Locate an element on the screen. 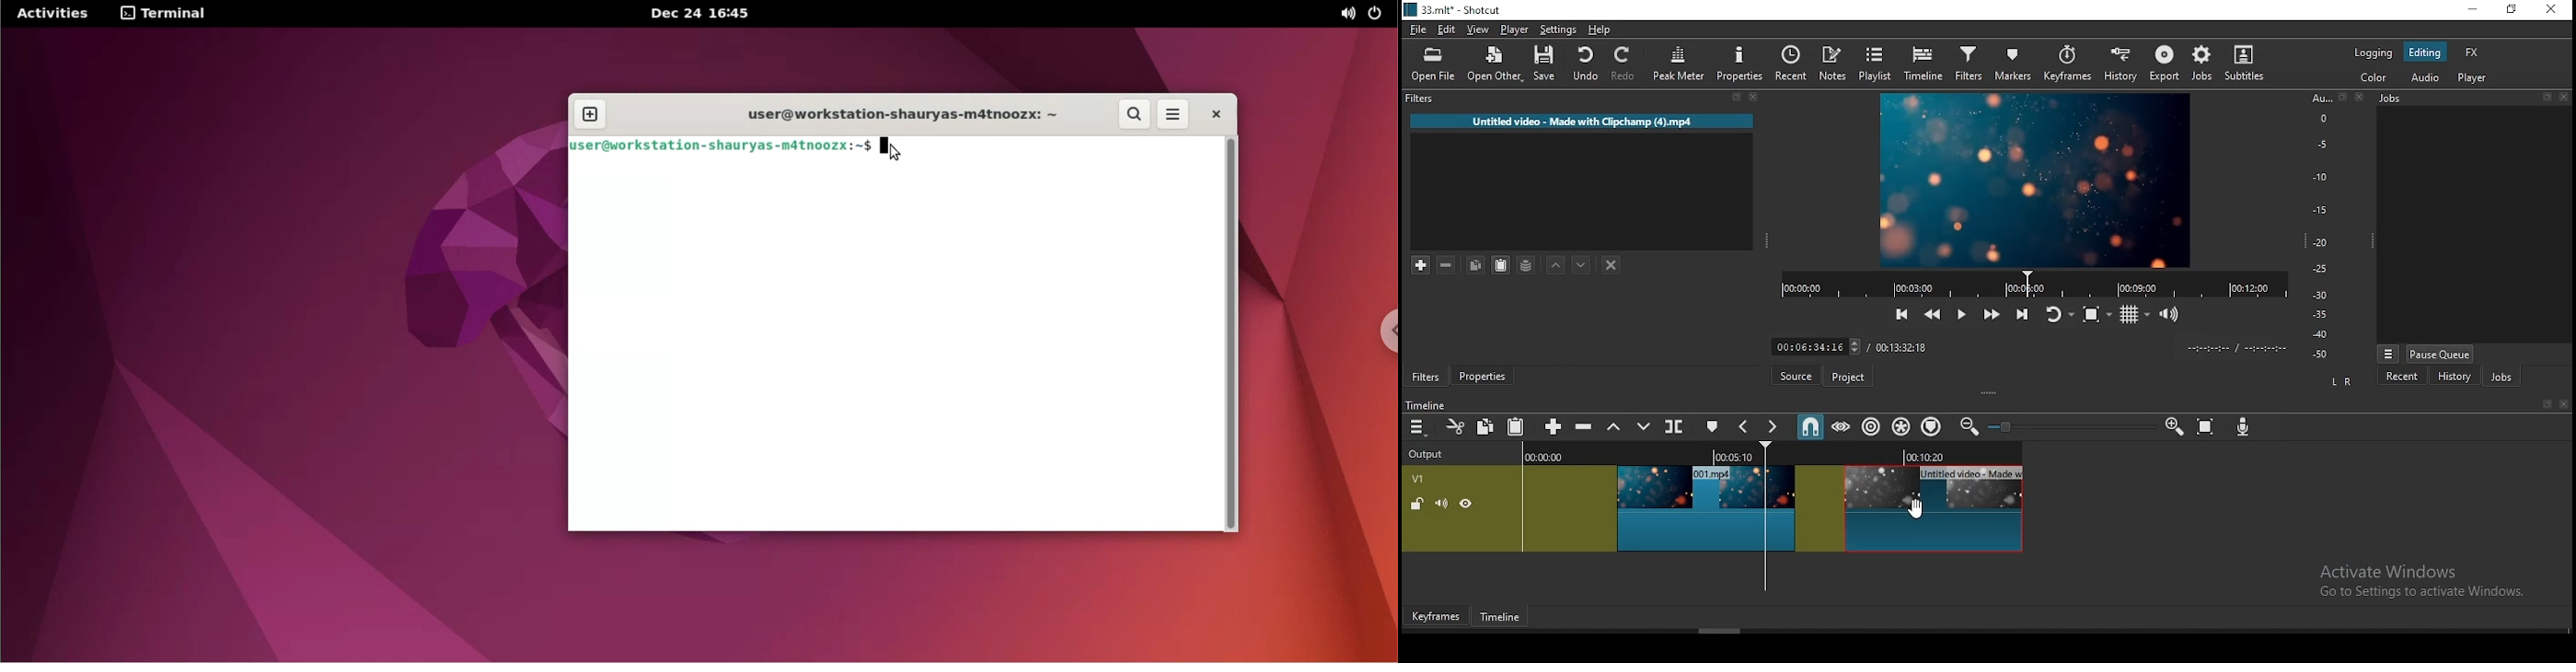  previous marker is located at coordinates (1745, 426).